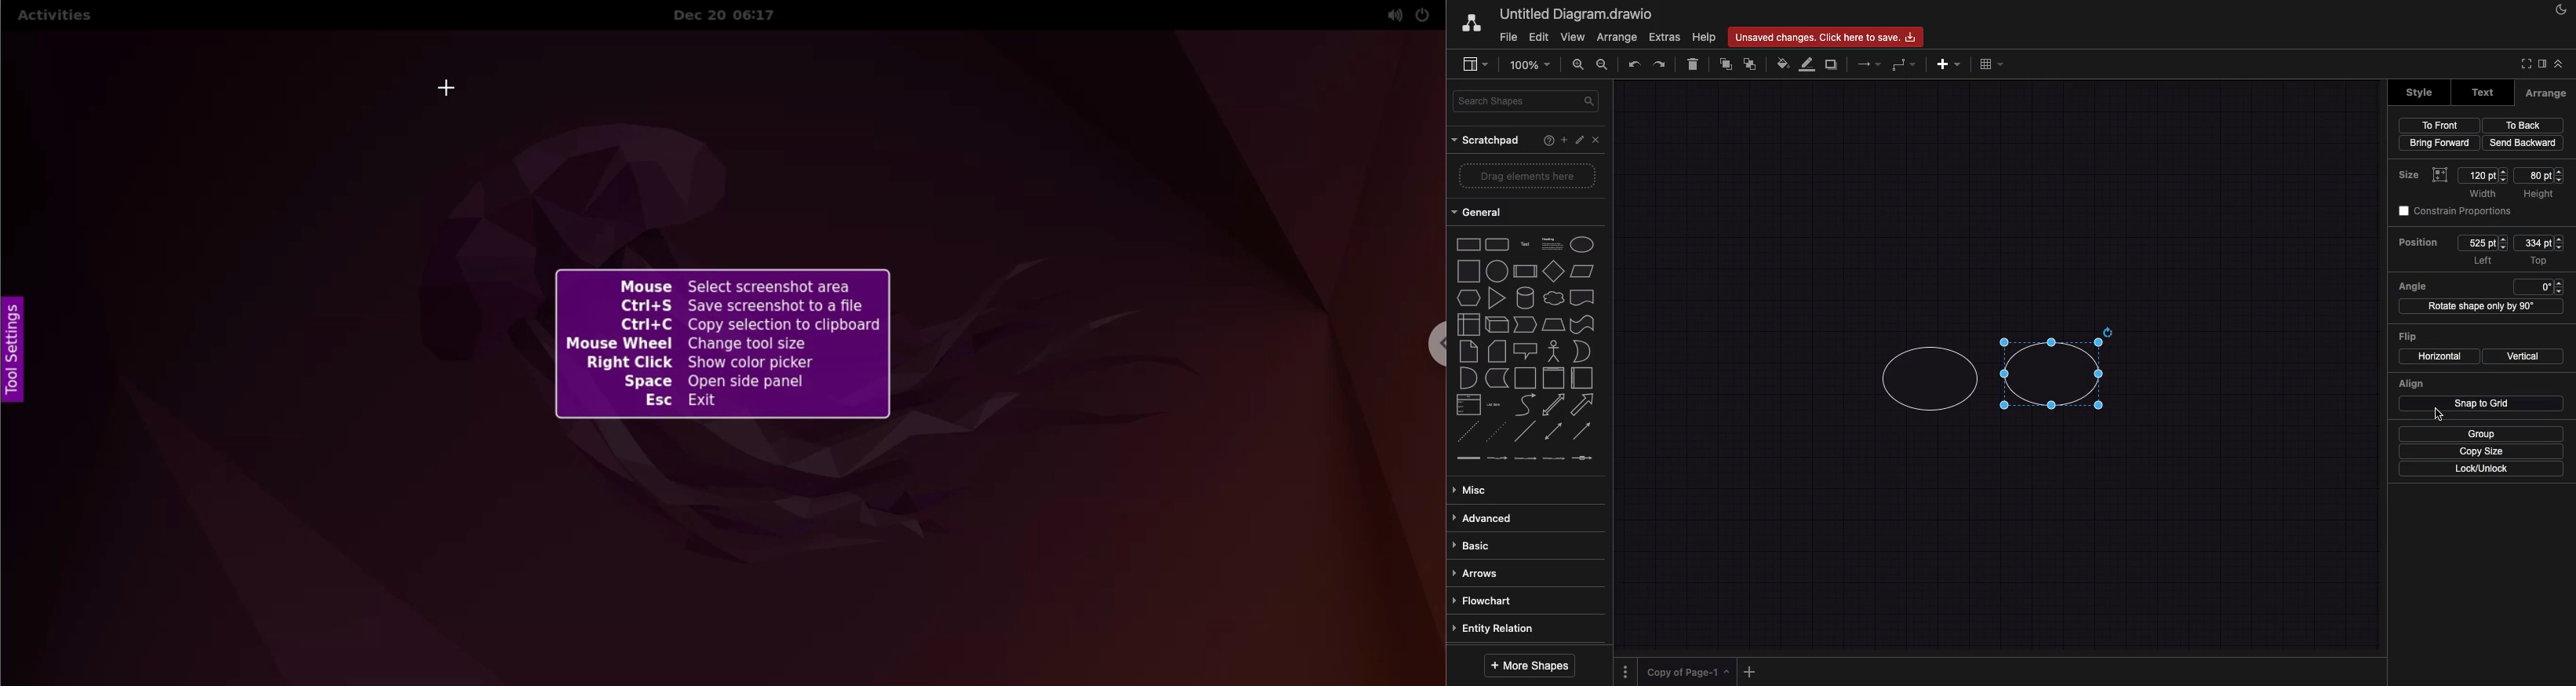 The height and width of the screenshot is (700, 2576). Describe the element at coordinates (2440, 142) in the screenshot. I see `bring forward` at that location.